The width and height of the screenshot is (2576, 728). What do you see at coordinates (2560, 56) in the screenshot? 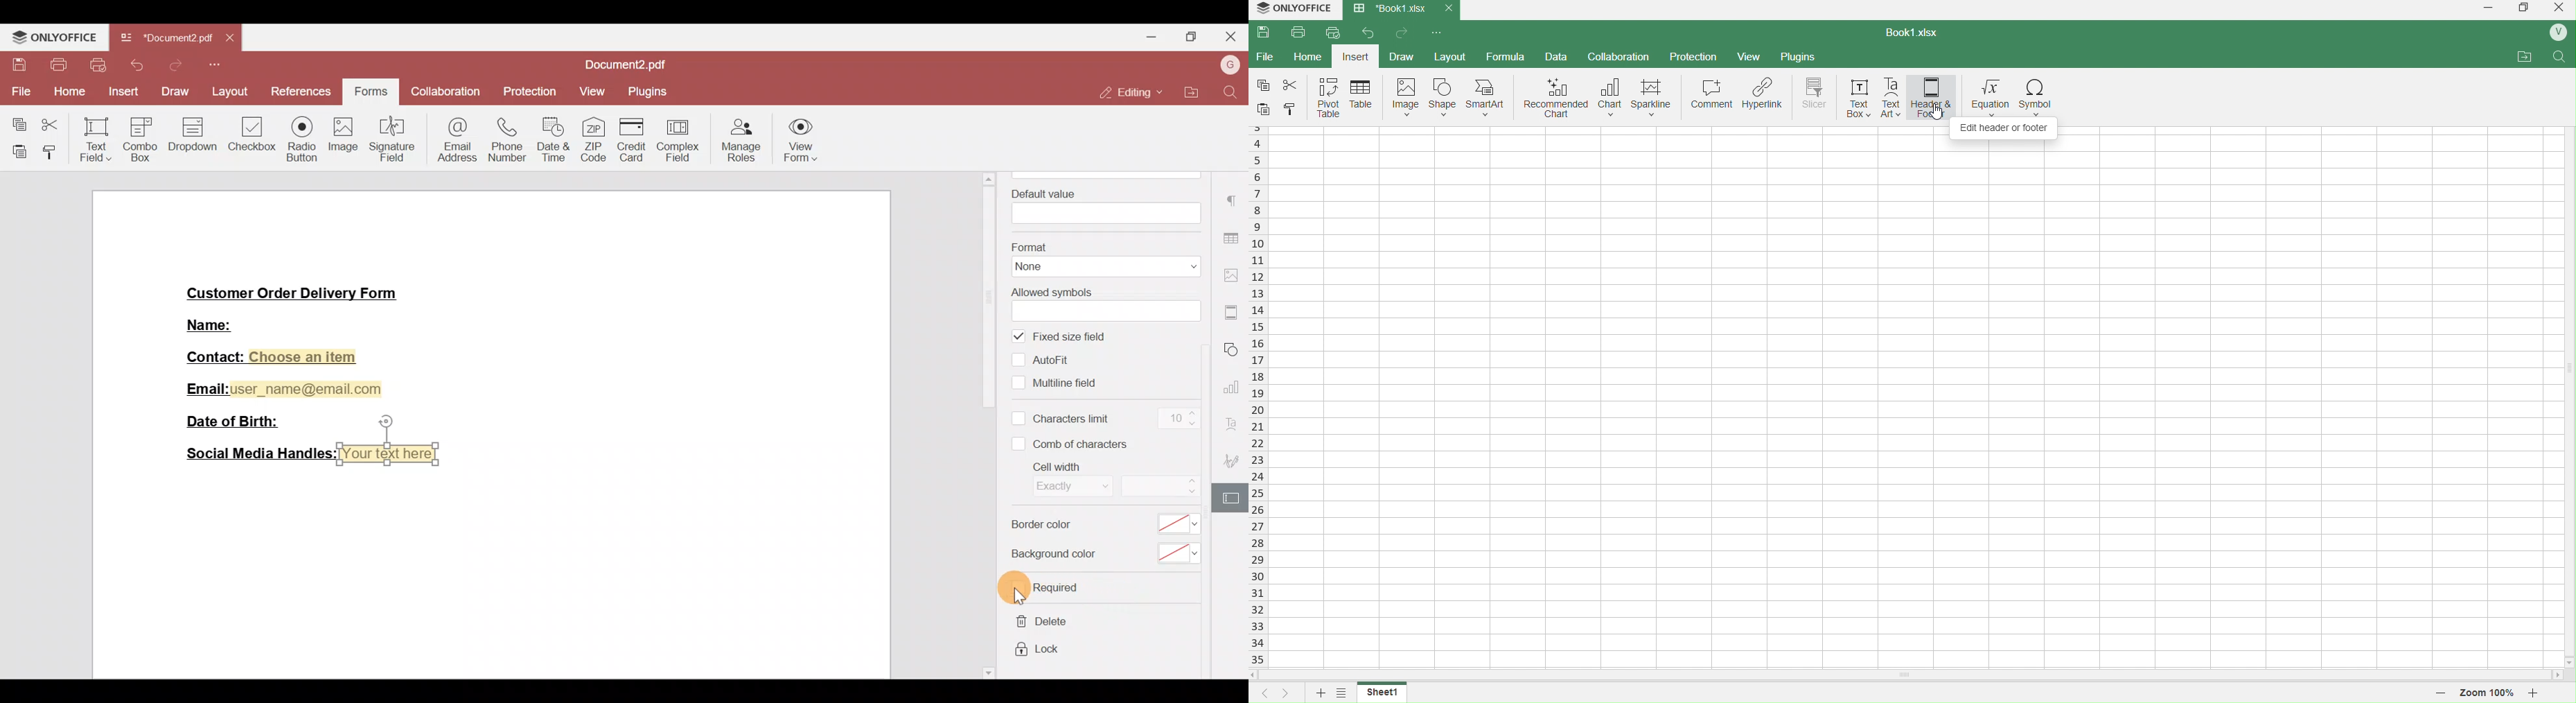
I see `search` at bounding box center [2560, 56].